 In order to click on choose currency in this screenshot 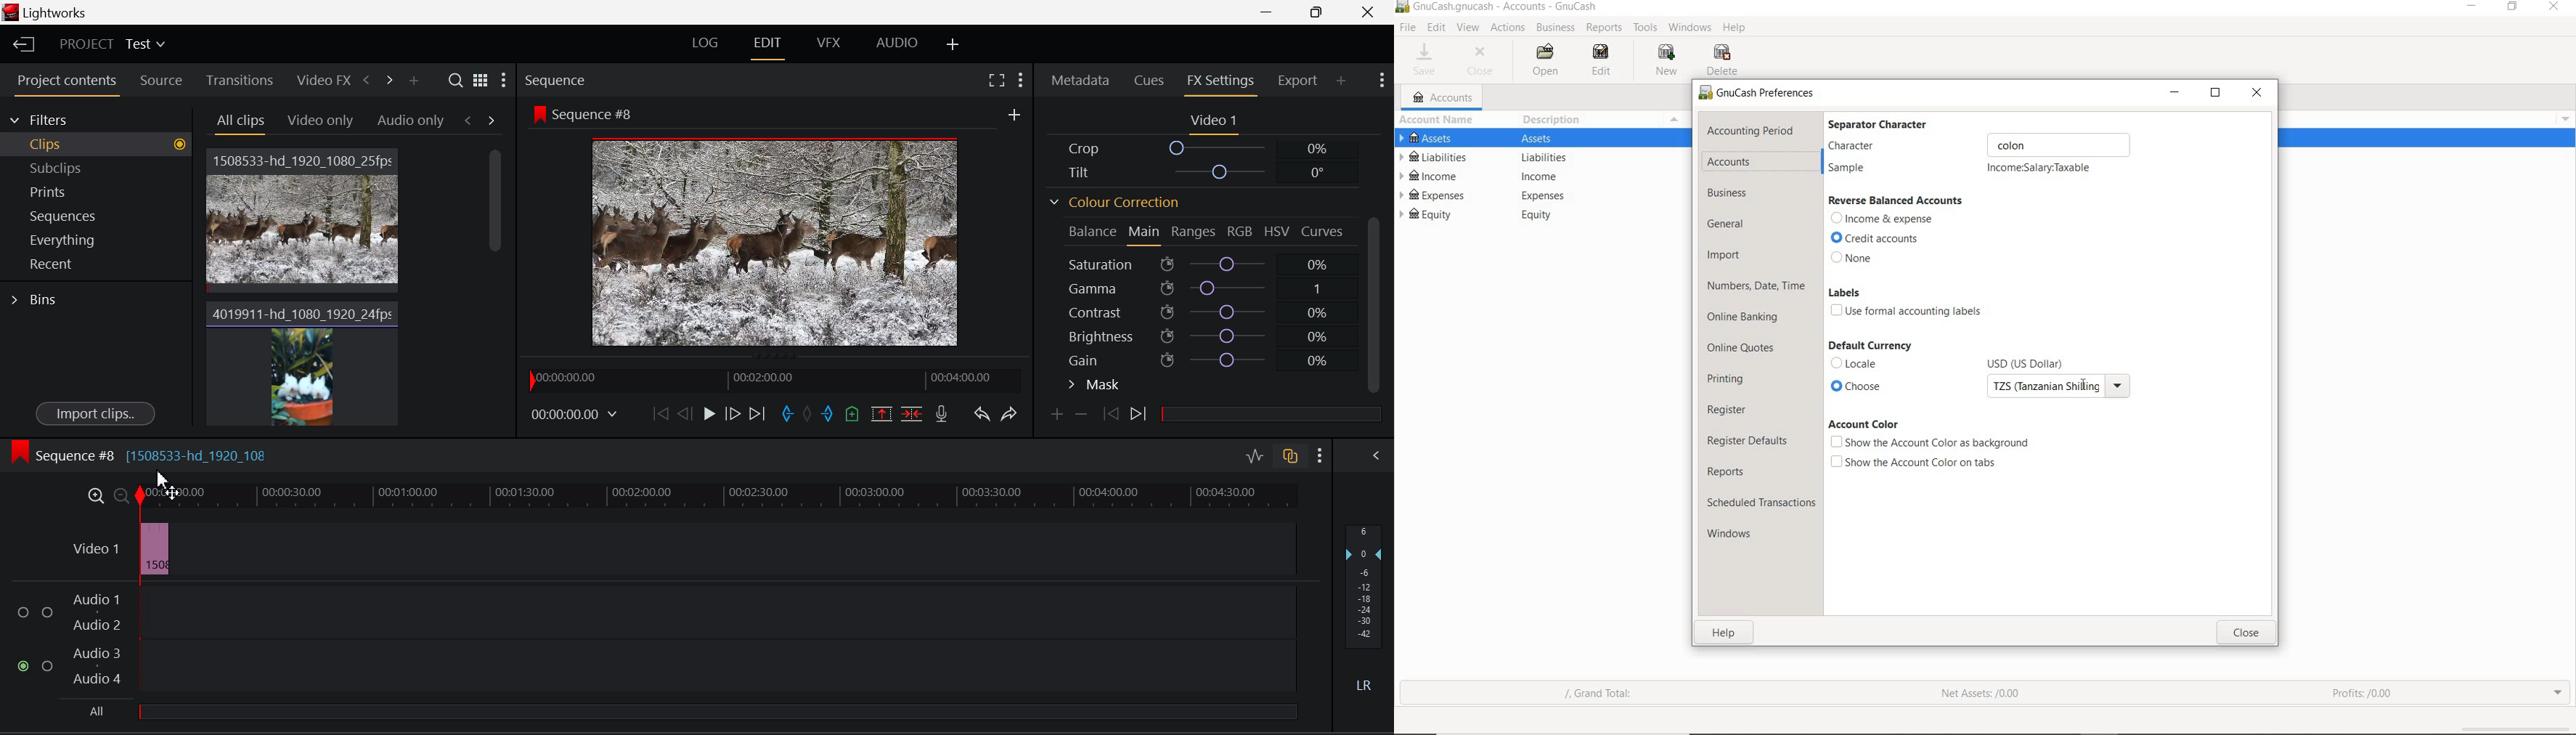, I will do `click(1859, 387)`.